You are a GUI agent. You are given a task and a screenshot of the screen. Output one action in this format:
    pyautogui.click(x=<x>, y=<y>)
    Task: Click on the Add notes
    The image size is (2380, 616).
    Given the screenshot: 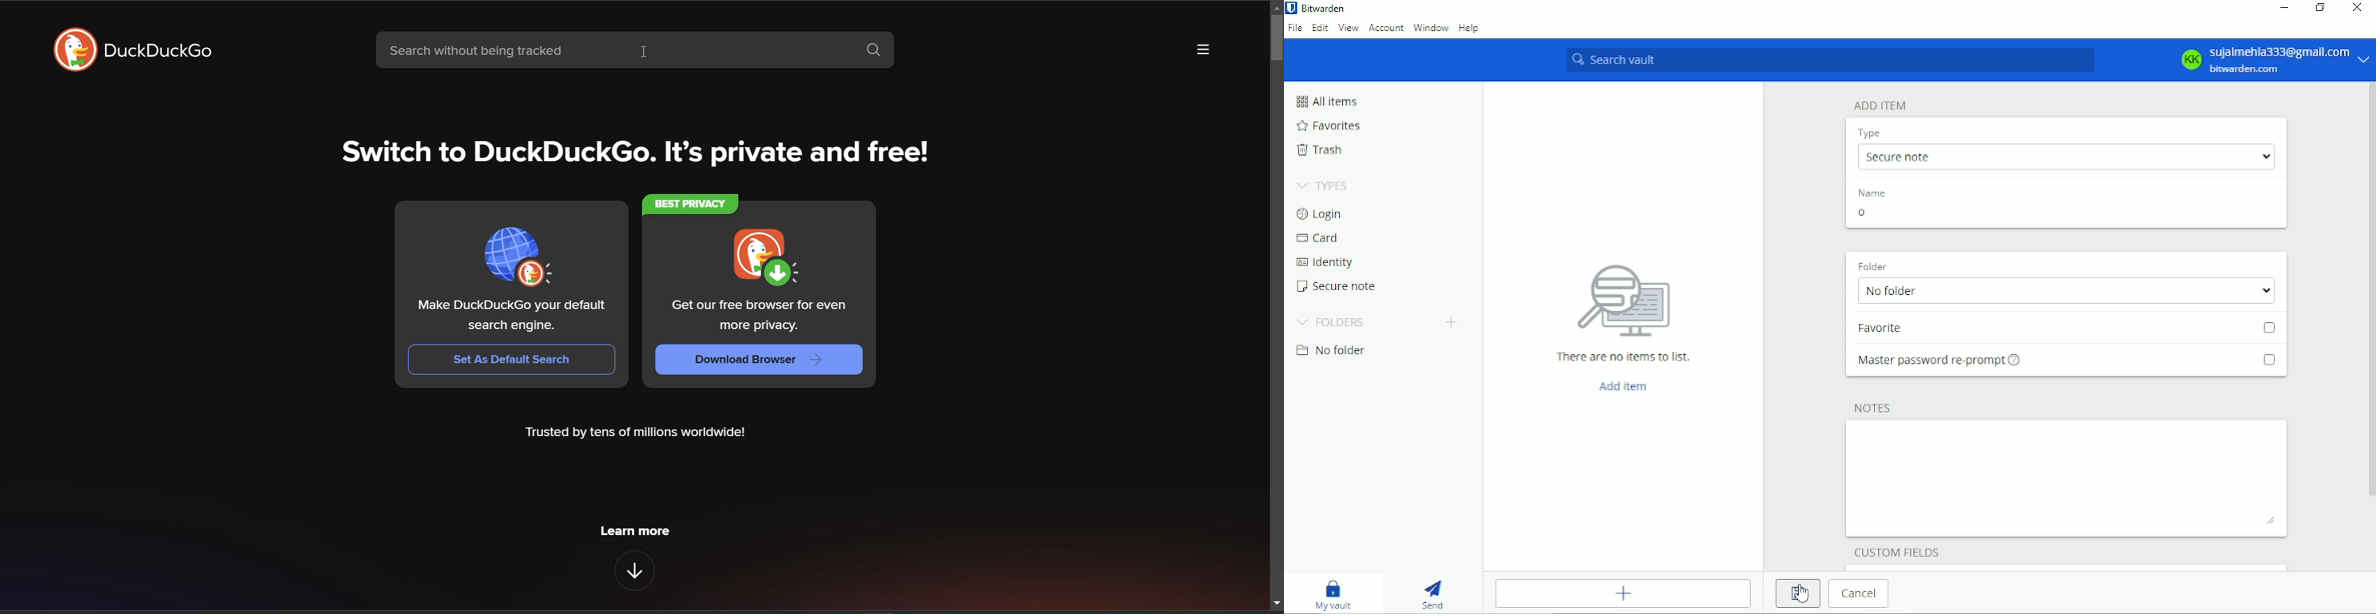 What is the action you would take?
    pyautogui.click(x=2068, y=478)
    